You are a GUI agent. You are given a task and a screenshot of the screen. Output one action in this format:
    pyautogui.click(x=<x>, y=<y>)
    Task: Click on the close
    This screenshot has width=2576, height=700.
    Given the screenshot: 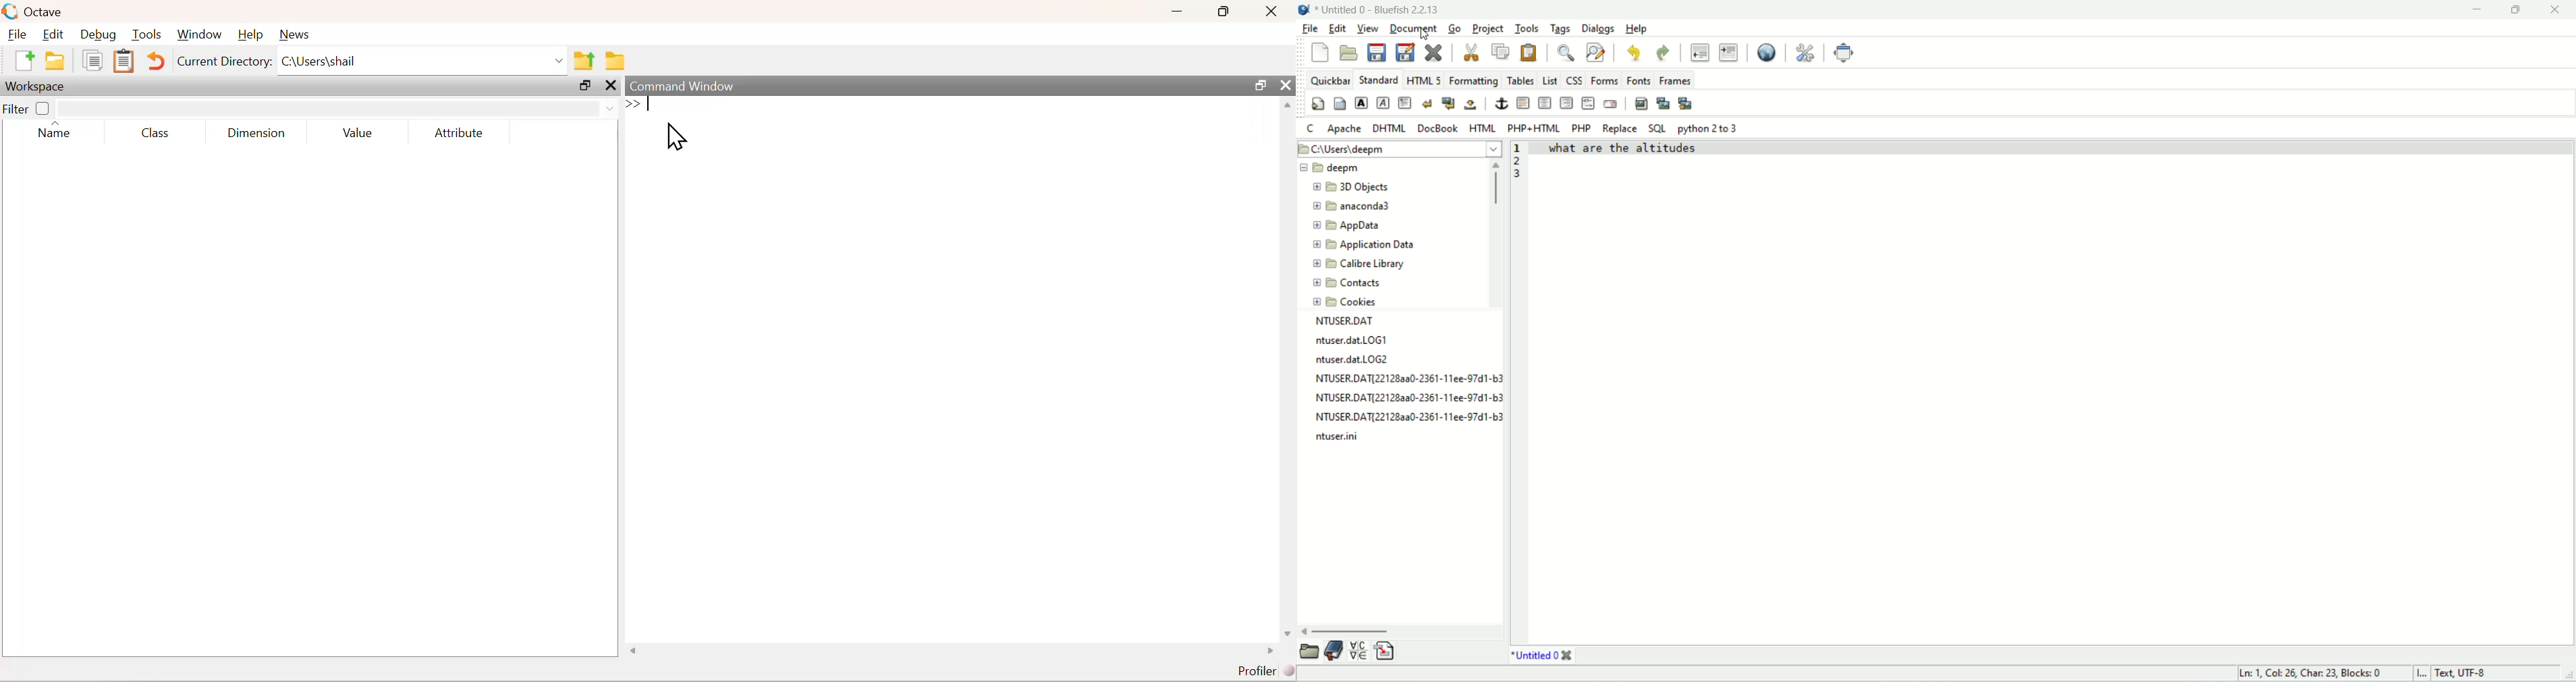 What is the action you would take?
    pyautogui.click(x=610, y=85)
    